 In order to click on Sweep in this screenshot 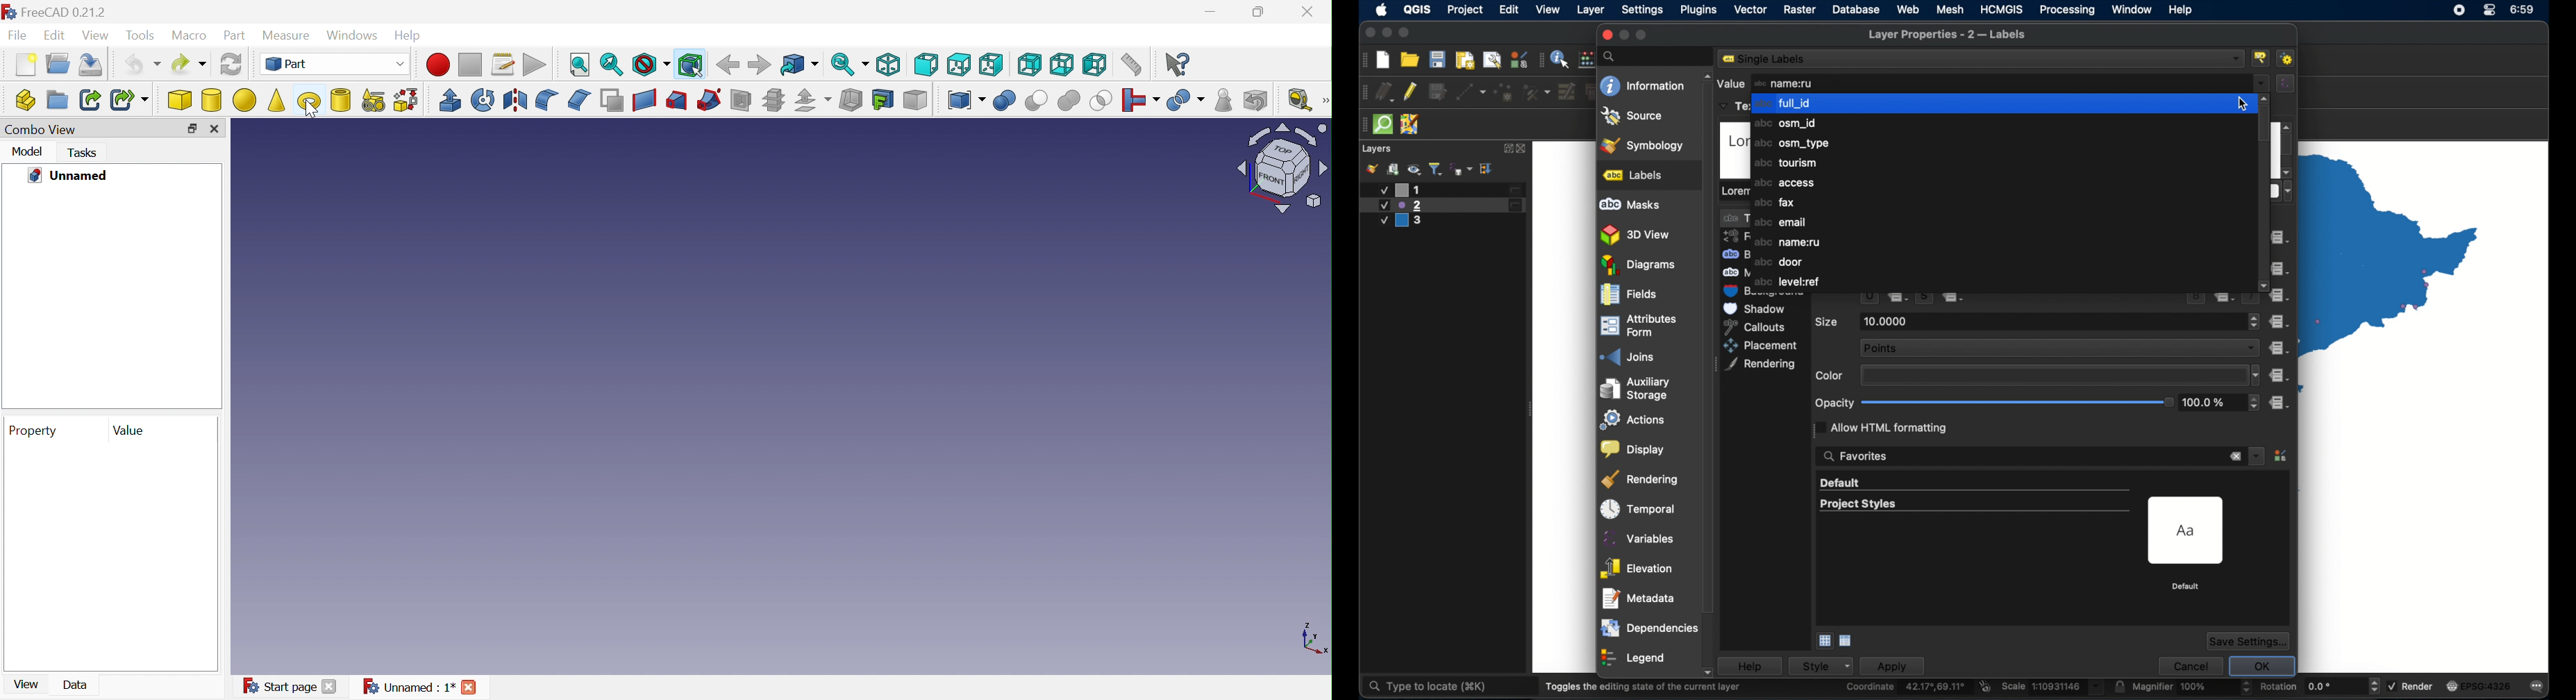, I will do `click(709, 99)`.